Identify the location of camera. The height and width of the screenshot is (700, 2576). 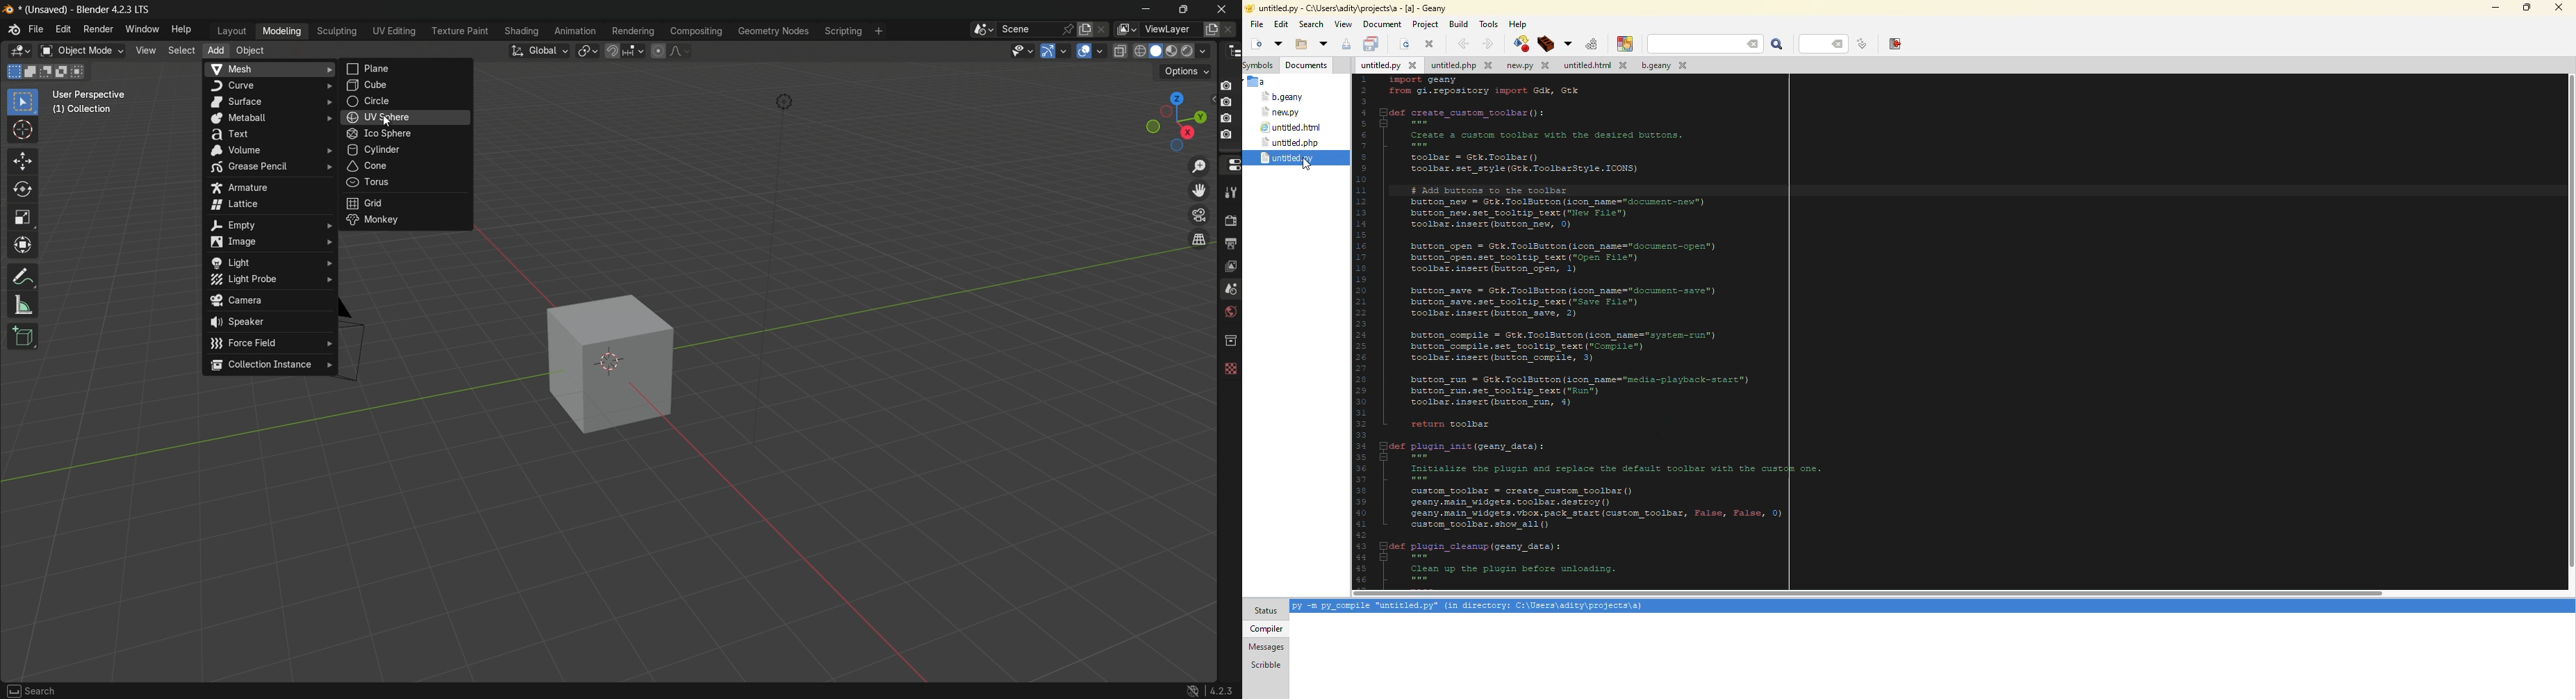
(1227, 111).